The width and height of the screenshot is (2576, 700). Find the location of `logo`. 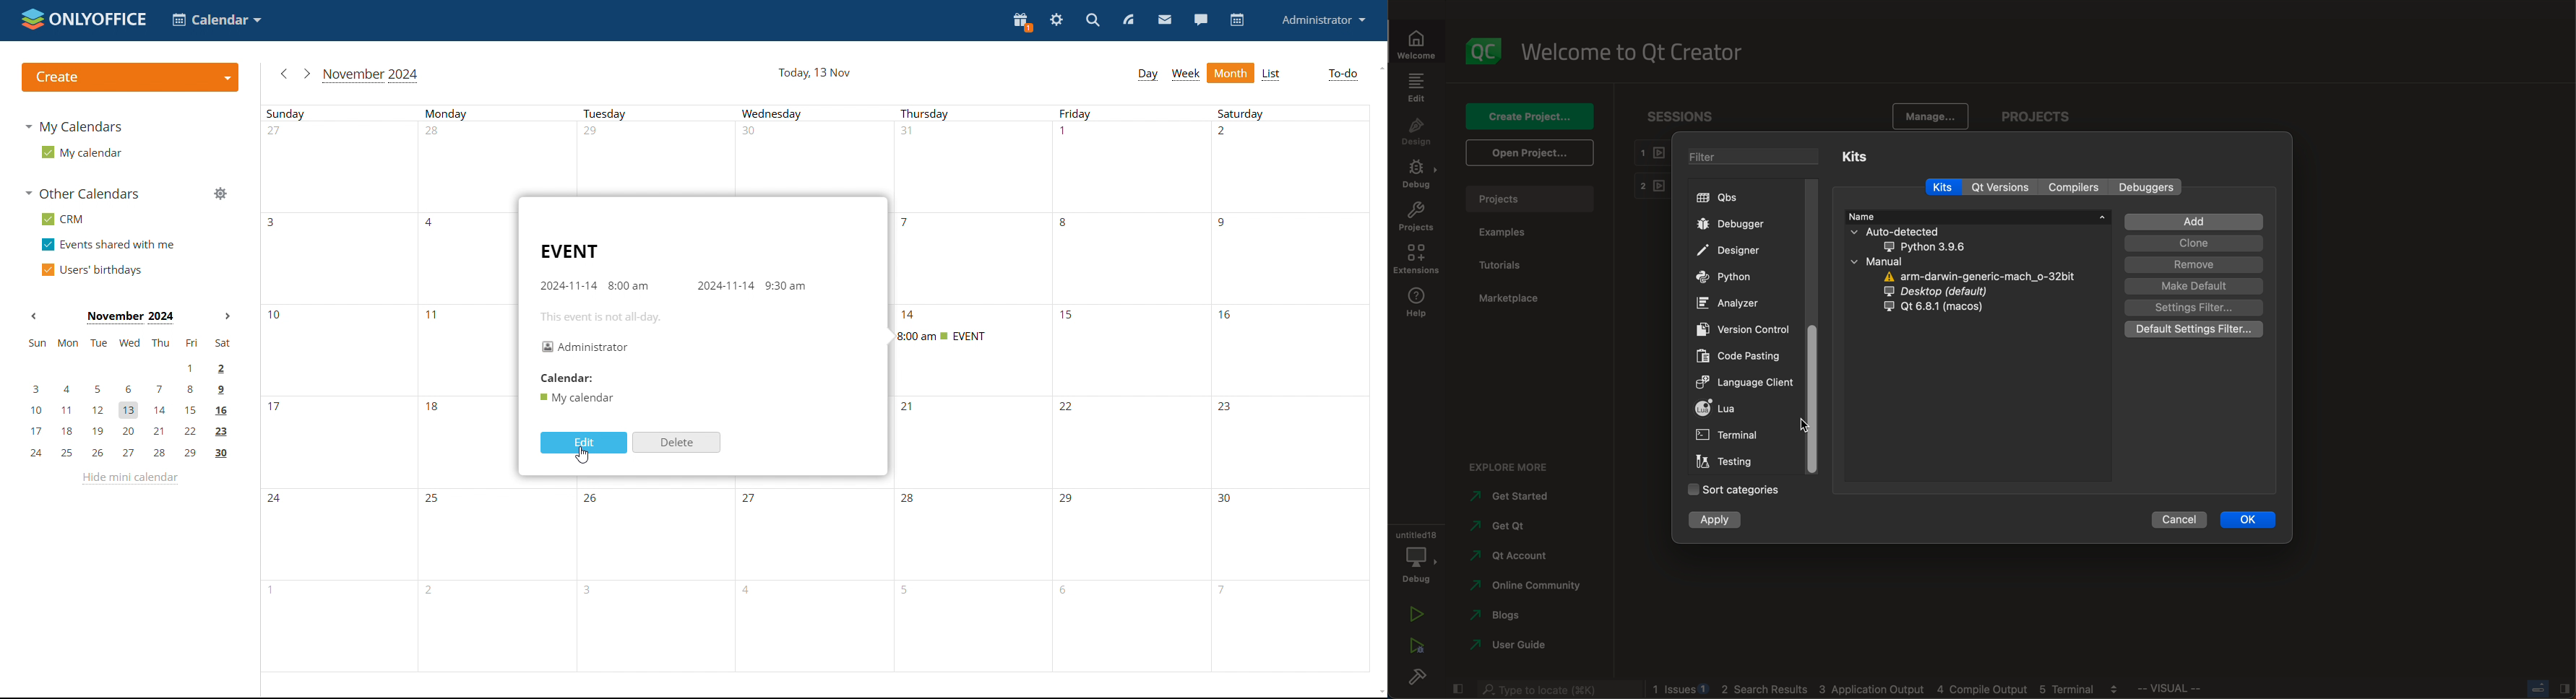

logo is located at coordinates (85, 20).